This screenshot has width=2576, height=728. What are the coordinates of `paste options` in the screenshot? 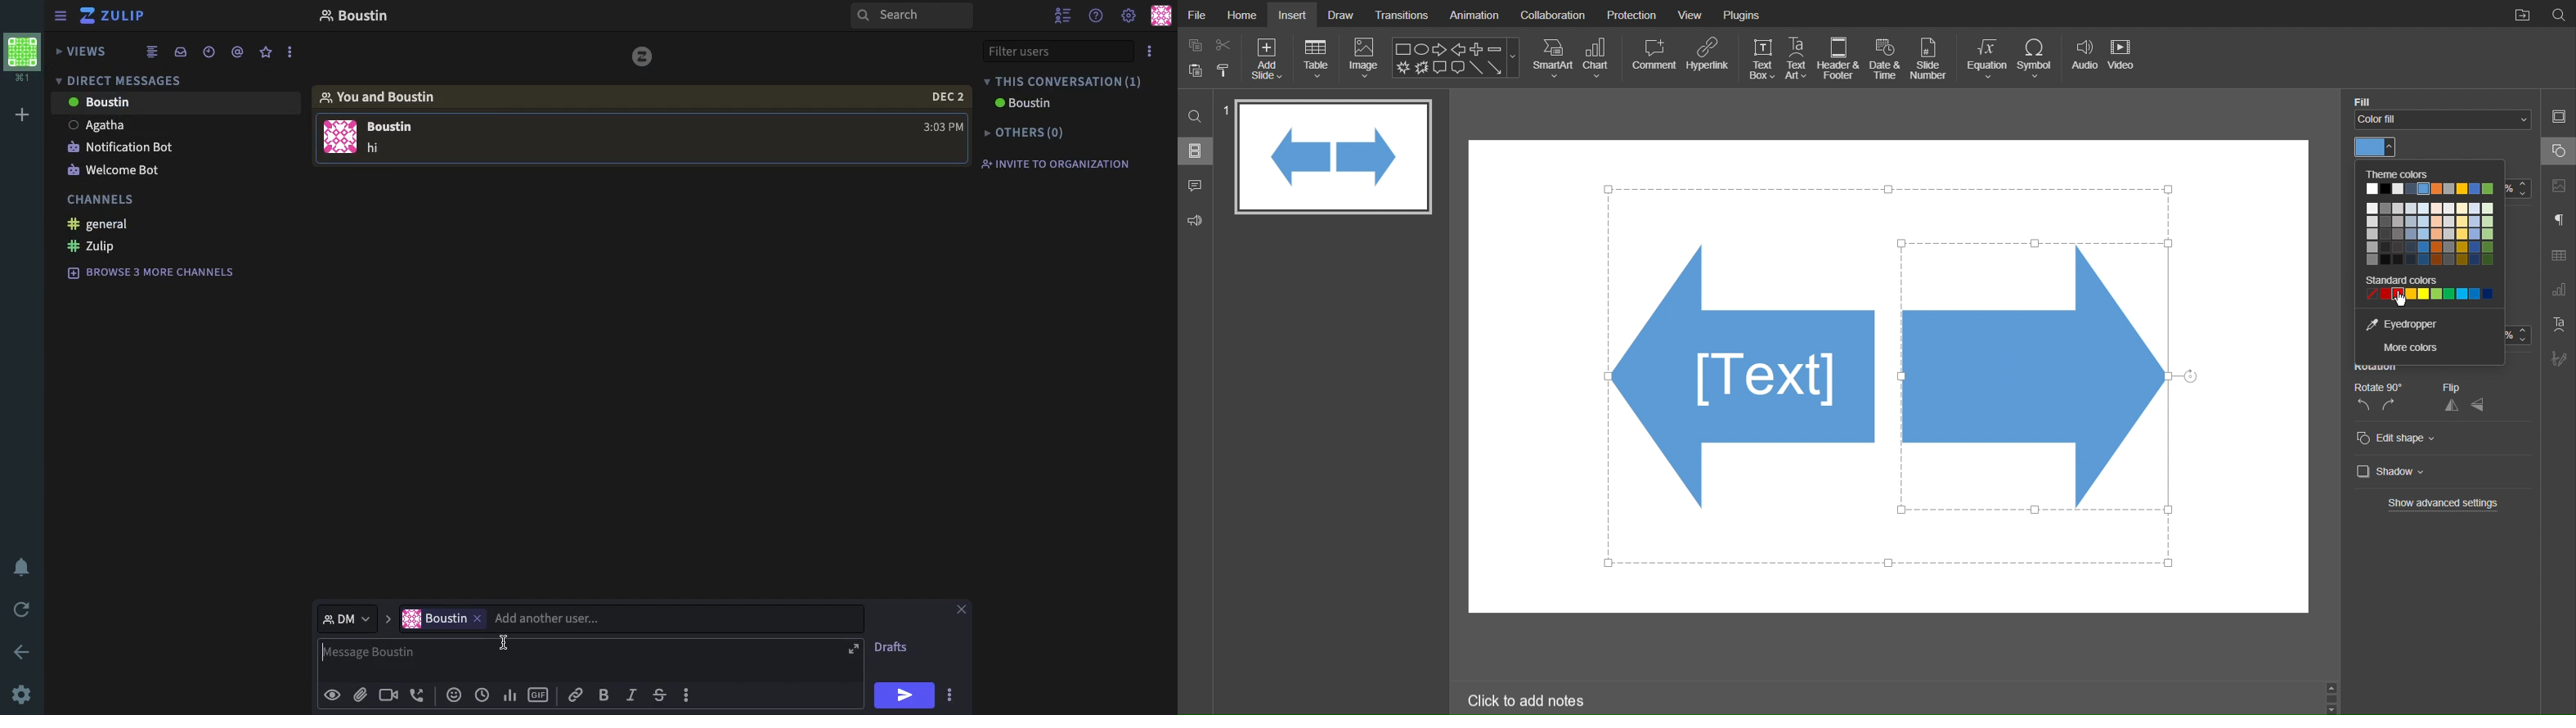 It's located at (1224, 72).